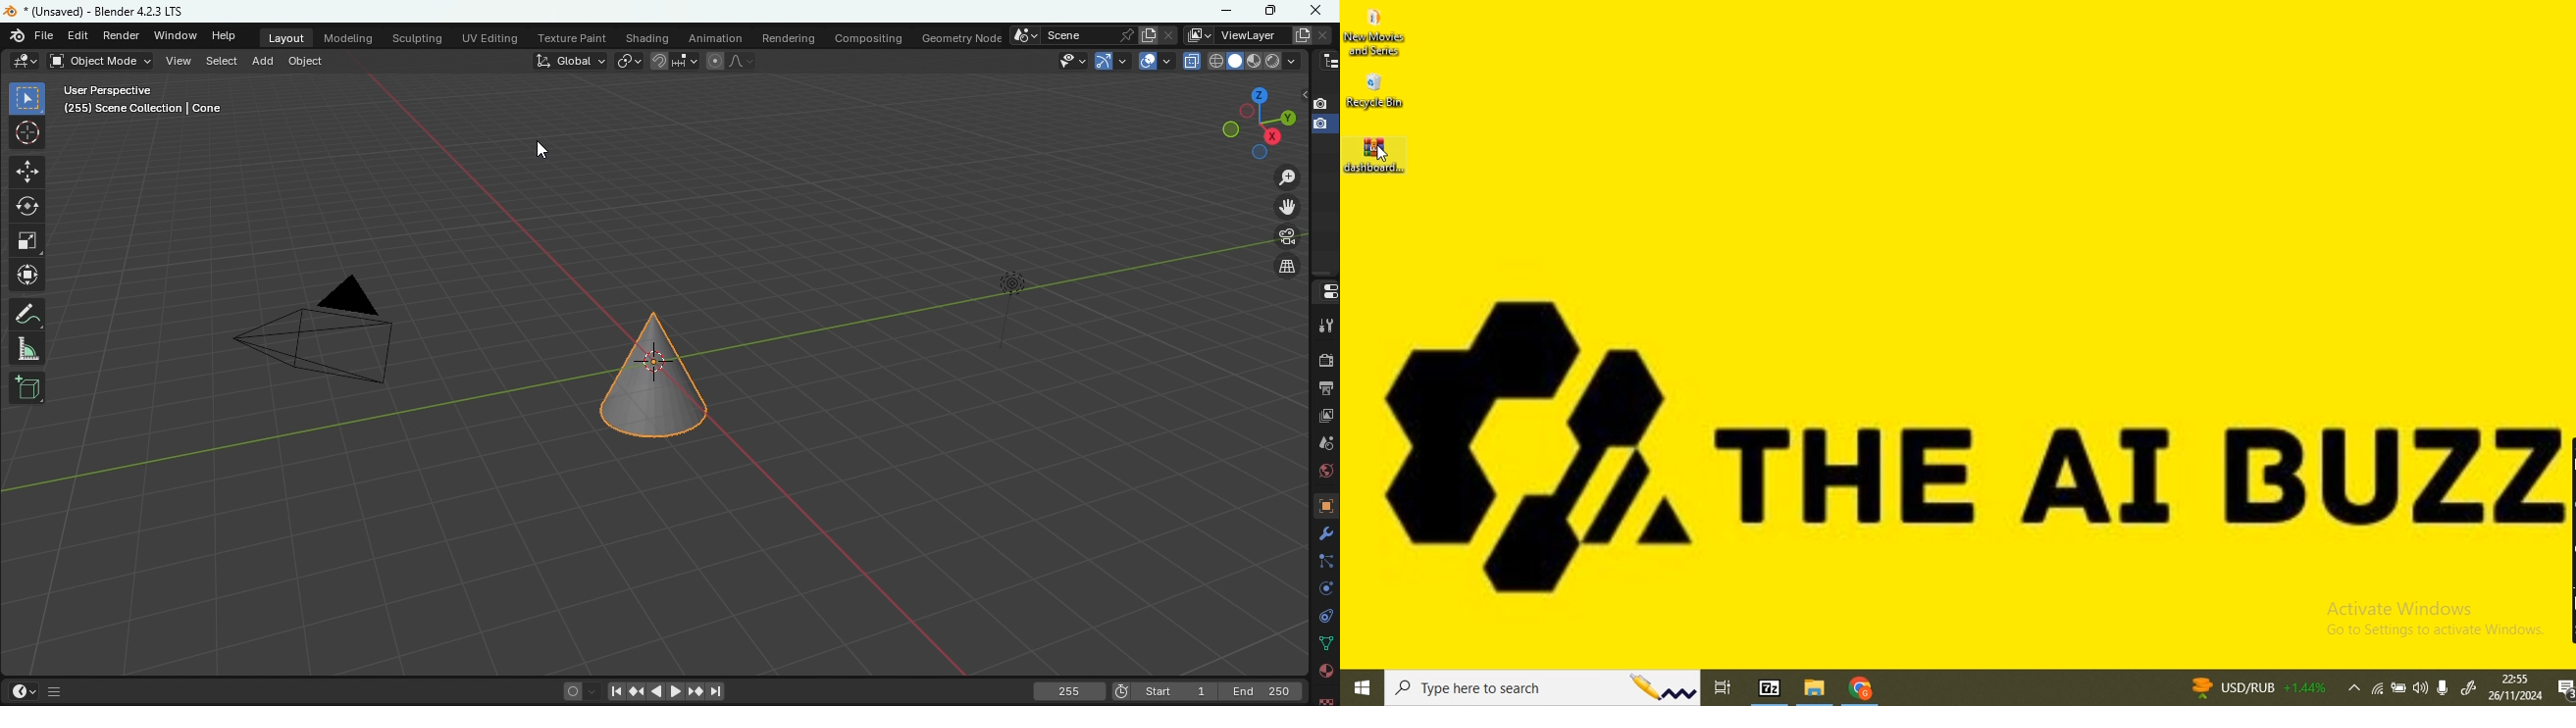 The height and width of the screenshot is (728, 2576). I want to click on Output, so click(1323, 390).